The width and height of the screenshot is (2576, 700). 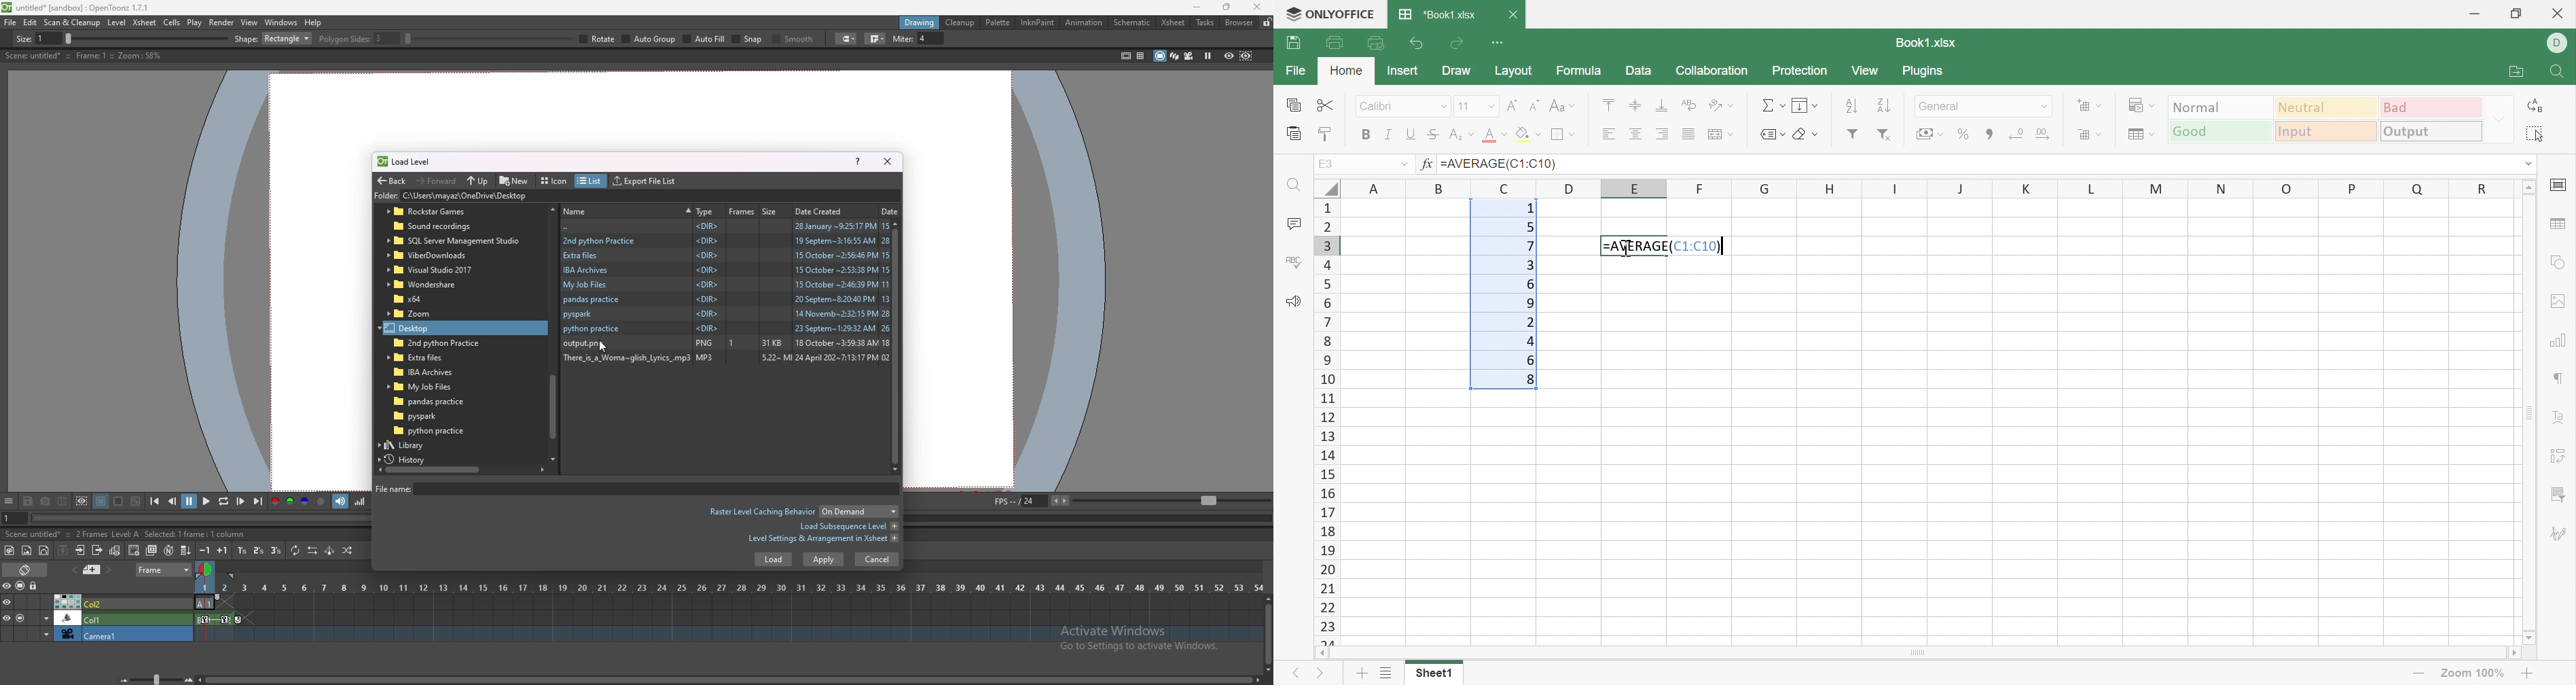 I want to click on Merge and center, so click(x=1719, y=135).